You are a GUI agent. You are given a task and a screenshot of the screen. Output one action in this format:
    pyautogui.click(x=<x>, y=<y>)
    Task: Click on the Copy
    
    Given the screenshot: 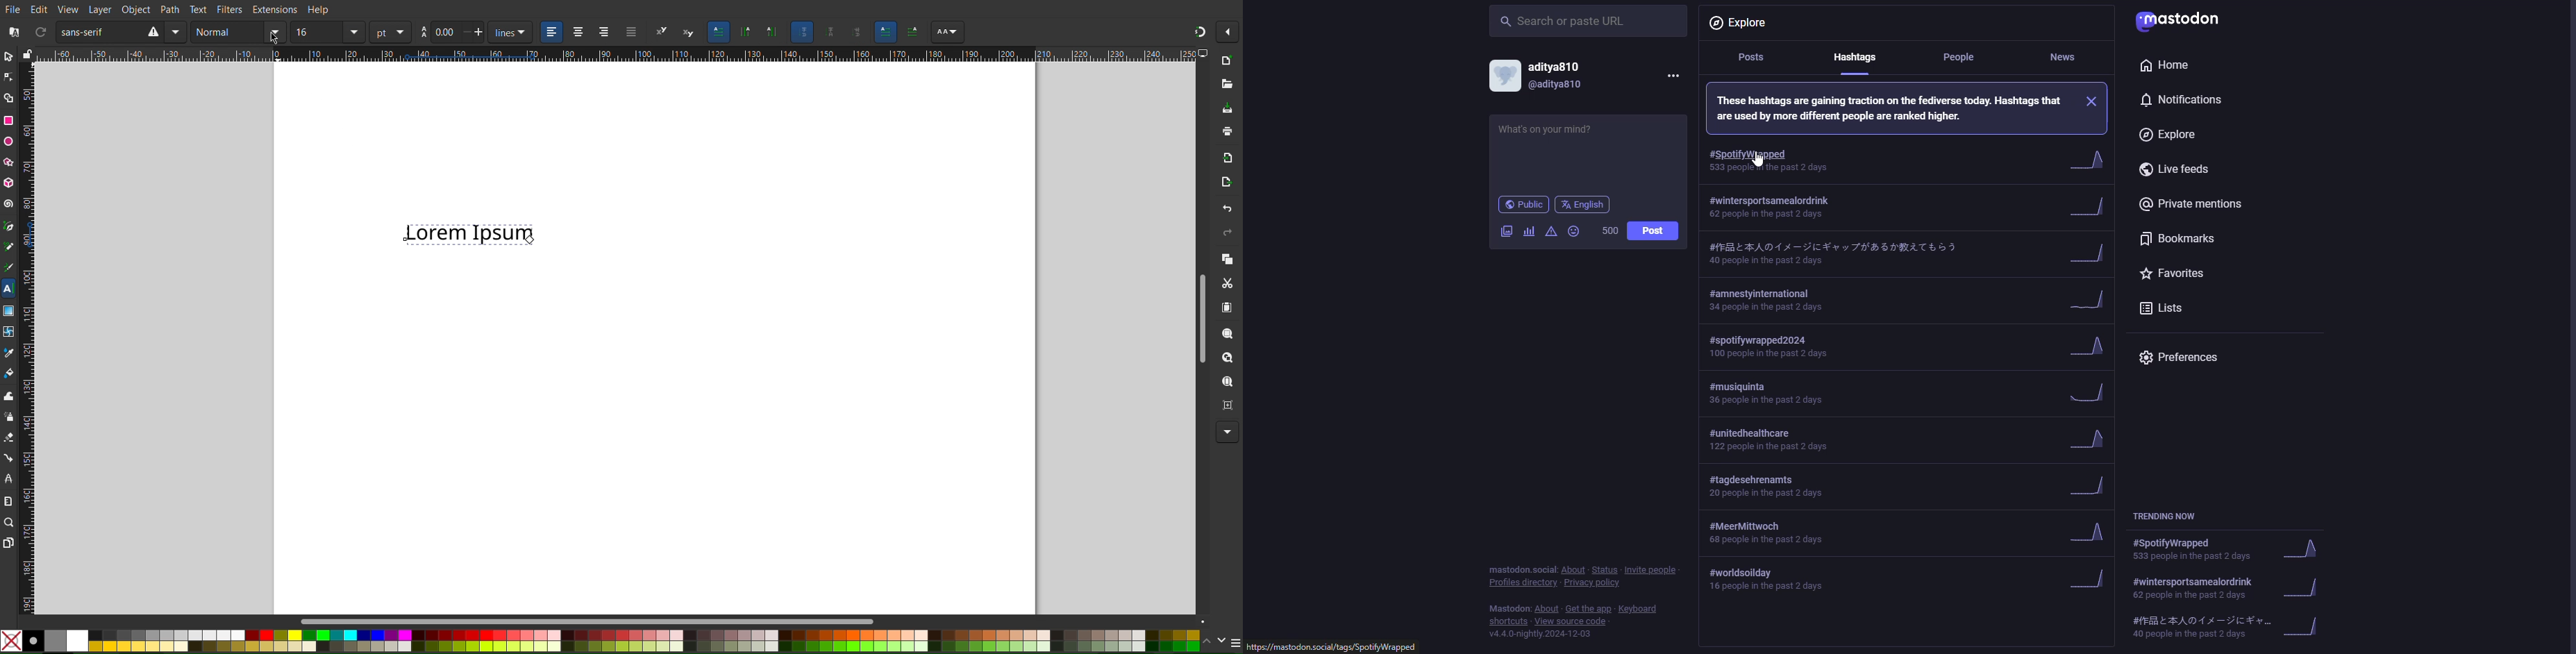 What is the action you would take?
    pyautogui.click(x=1225, y=260)
    